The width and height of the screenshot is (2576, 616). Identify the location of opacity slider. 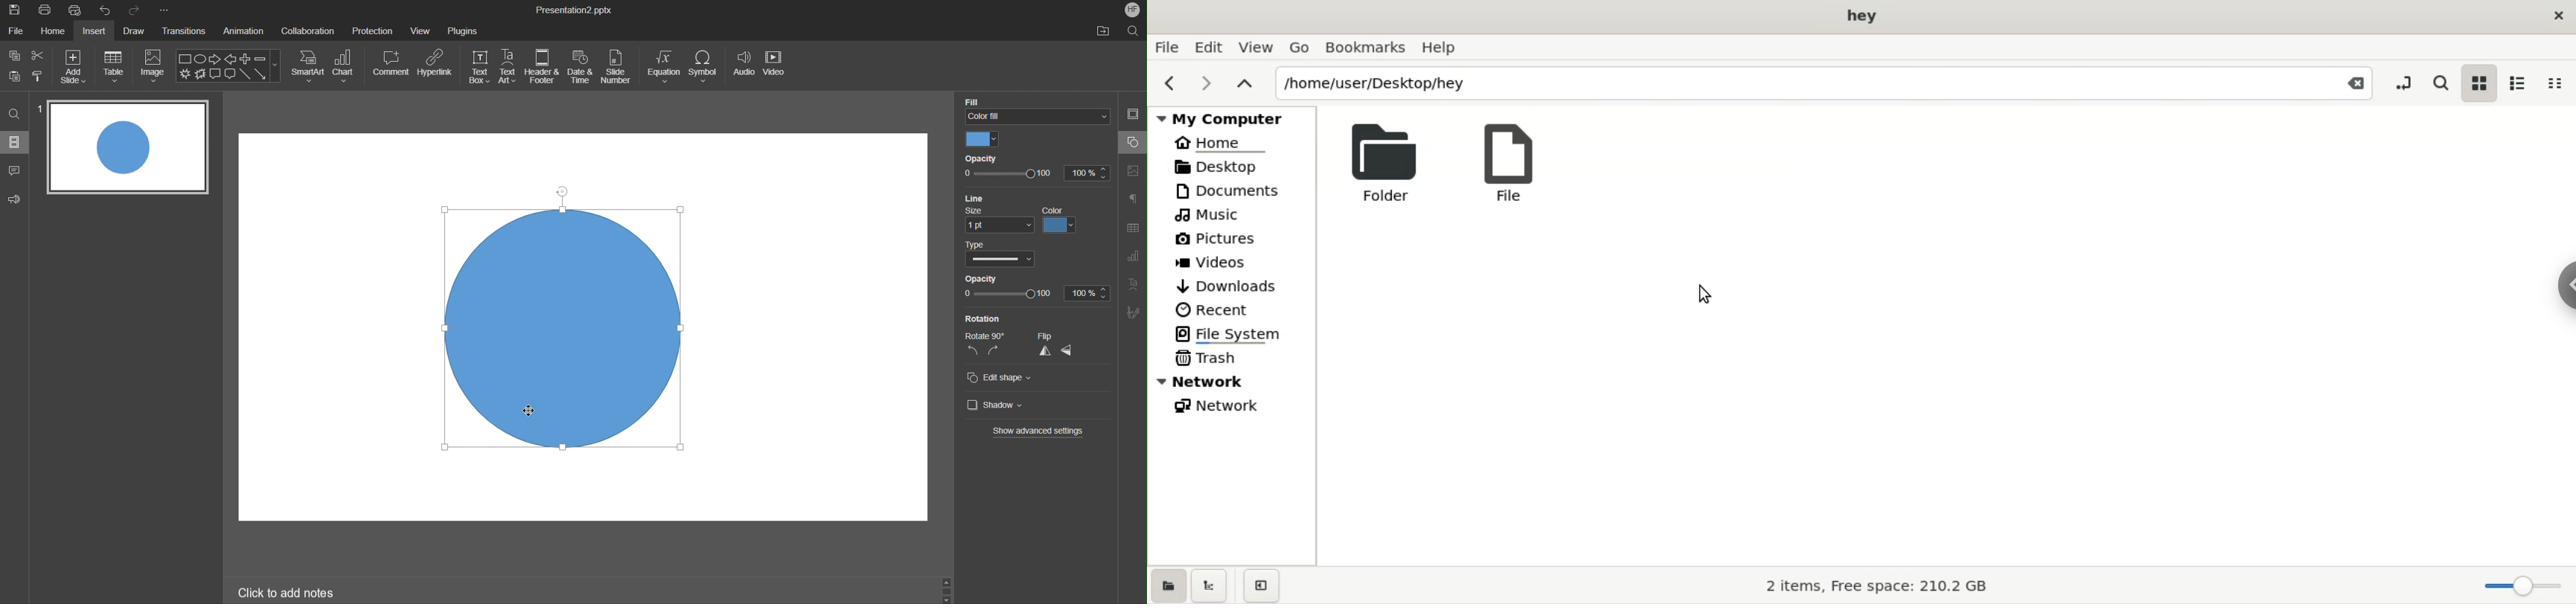
(1008, 294).